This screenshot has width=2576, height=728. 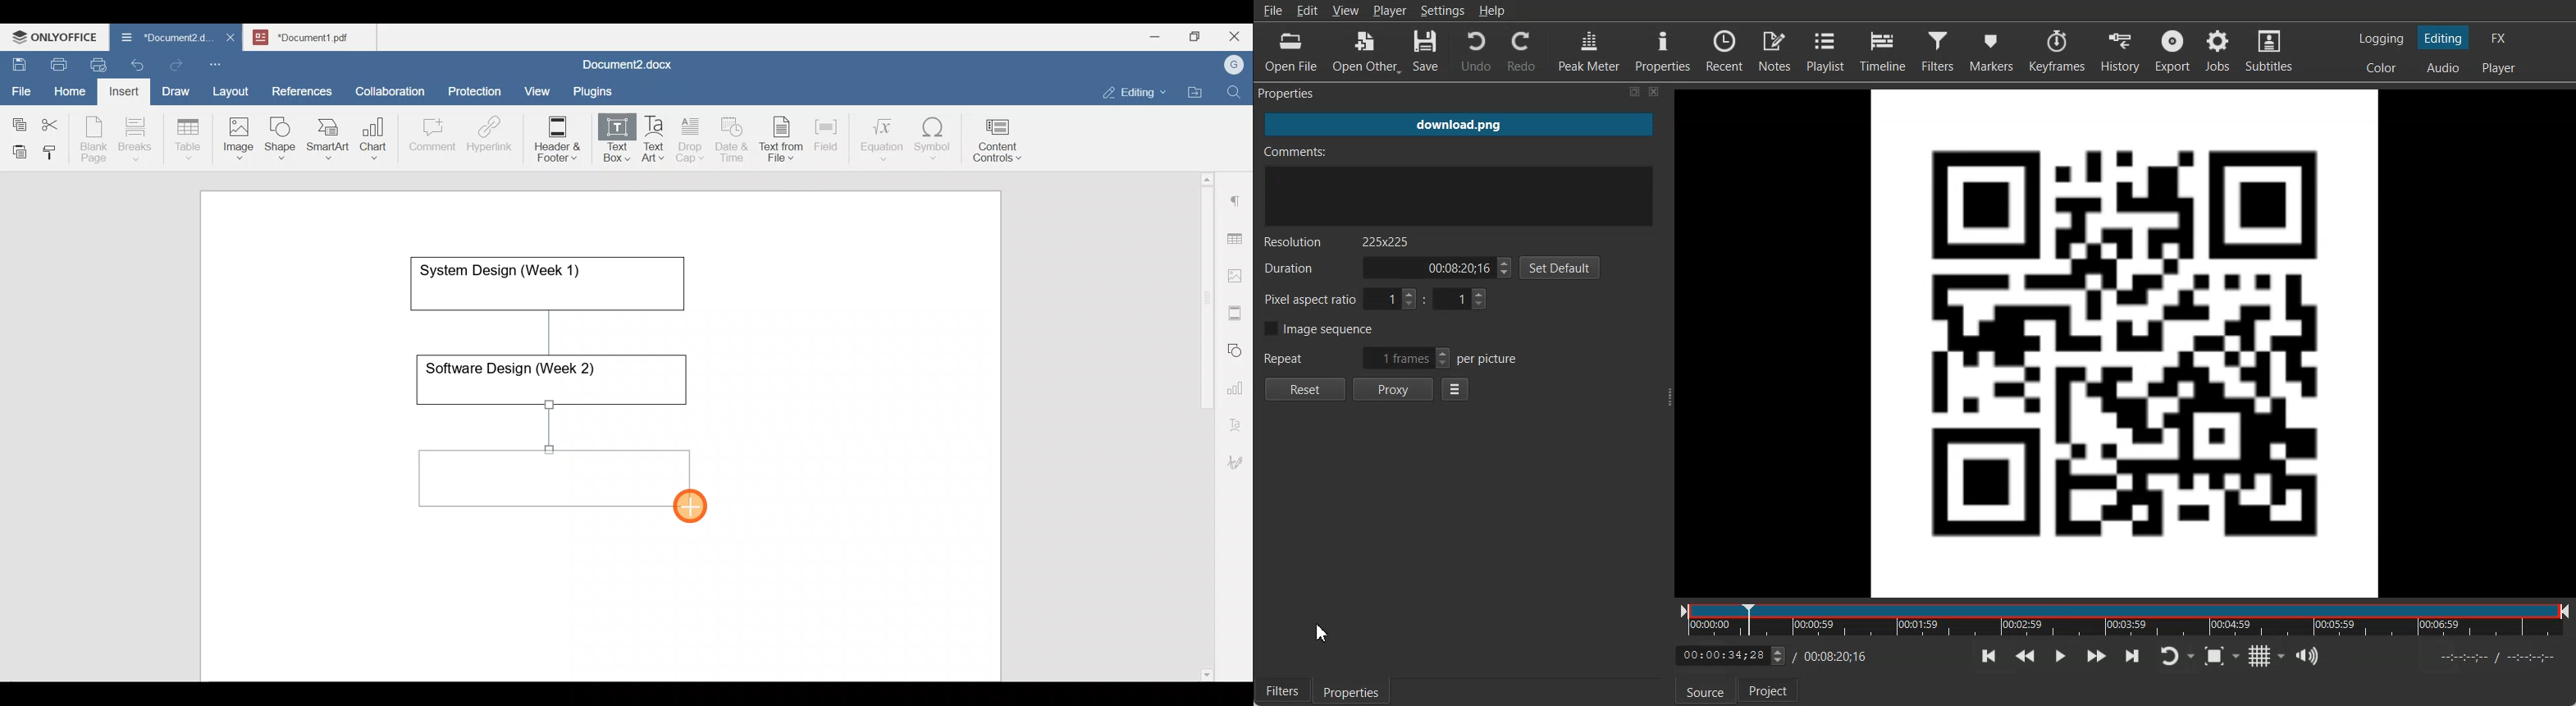 I want to click on Copy, so click(x=17, y=120).